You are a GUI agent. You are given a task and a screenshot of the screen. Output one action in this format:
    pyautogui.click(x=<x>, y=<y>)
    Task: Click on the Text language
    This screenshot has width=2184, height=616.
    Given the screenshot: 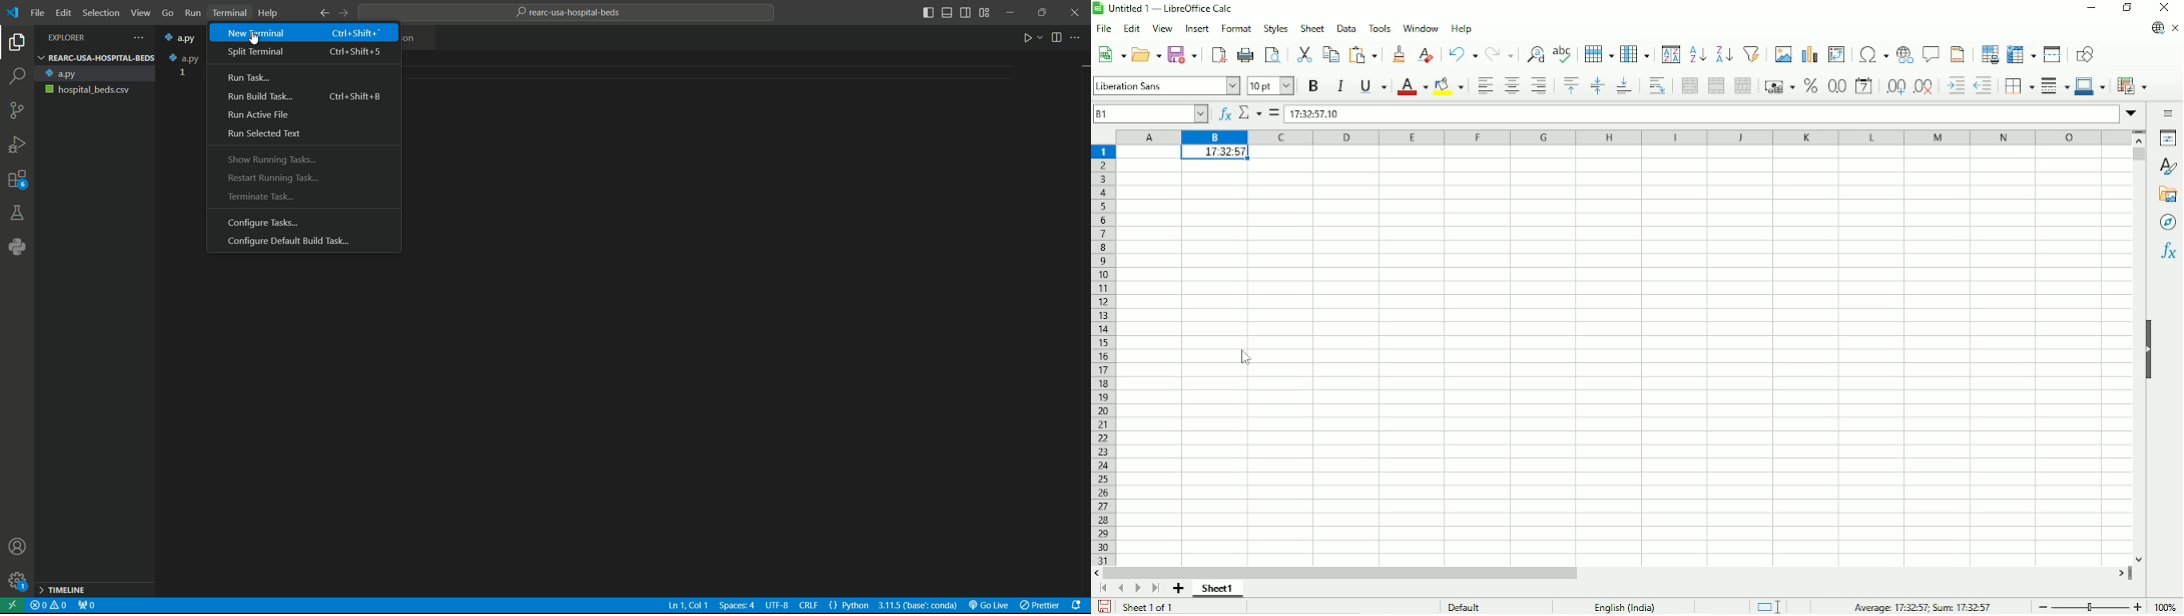 What is the action you would take?
    pyautogui.click(x=1625, y=606)
    